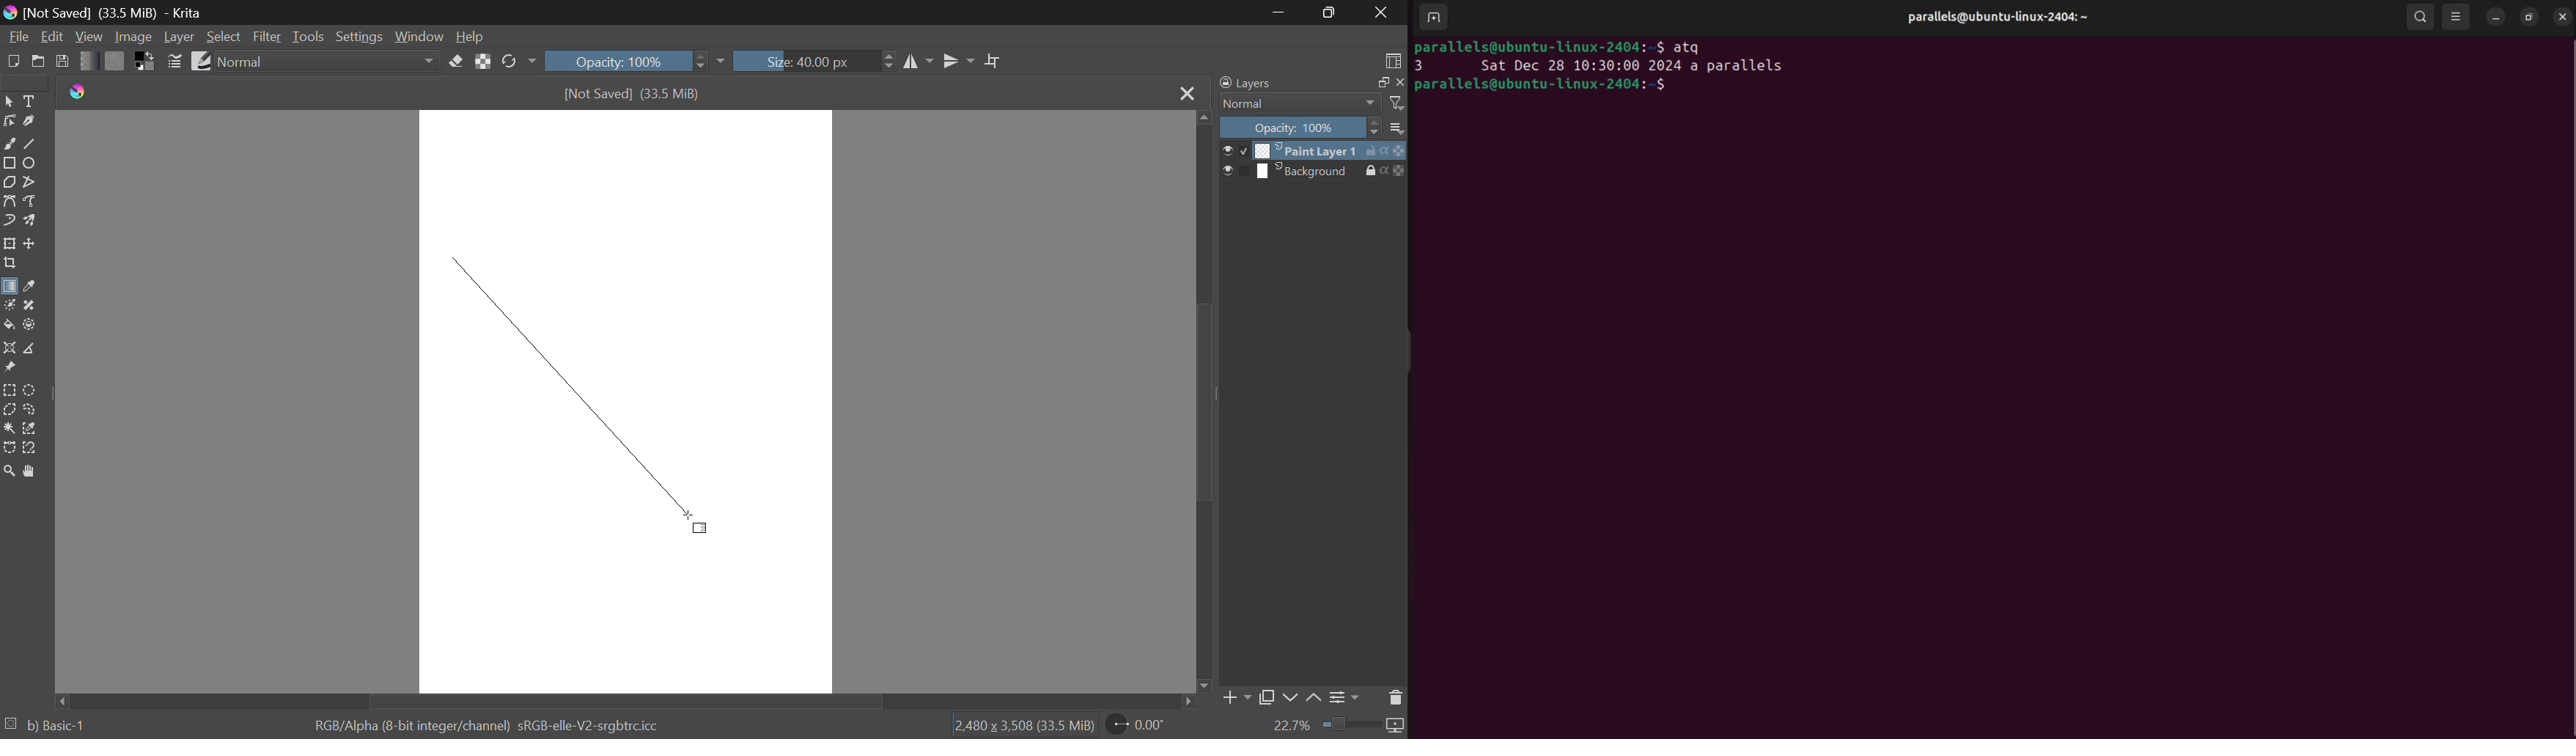 Image resolution: width=2576 pixels, height=756 pixels. What do you see at coordinates (9, 289) in the screenshot?
I see `Gradient Fill` at bounding box center [9, 289].